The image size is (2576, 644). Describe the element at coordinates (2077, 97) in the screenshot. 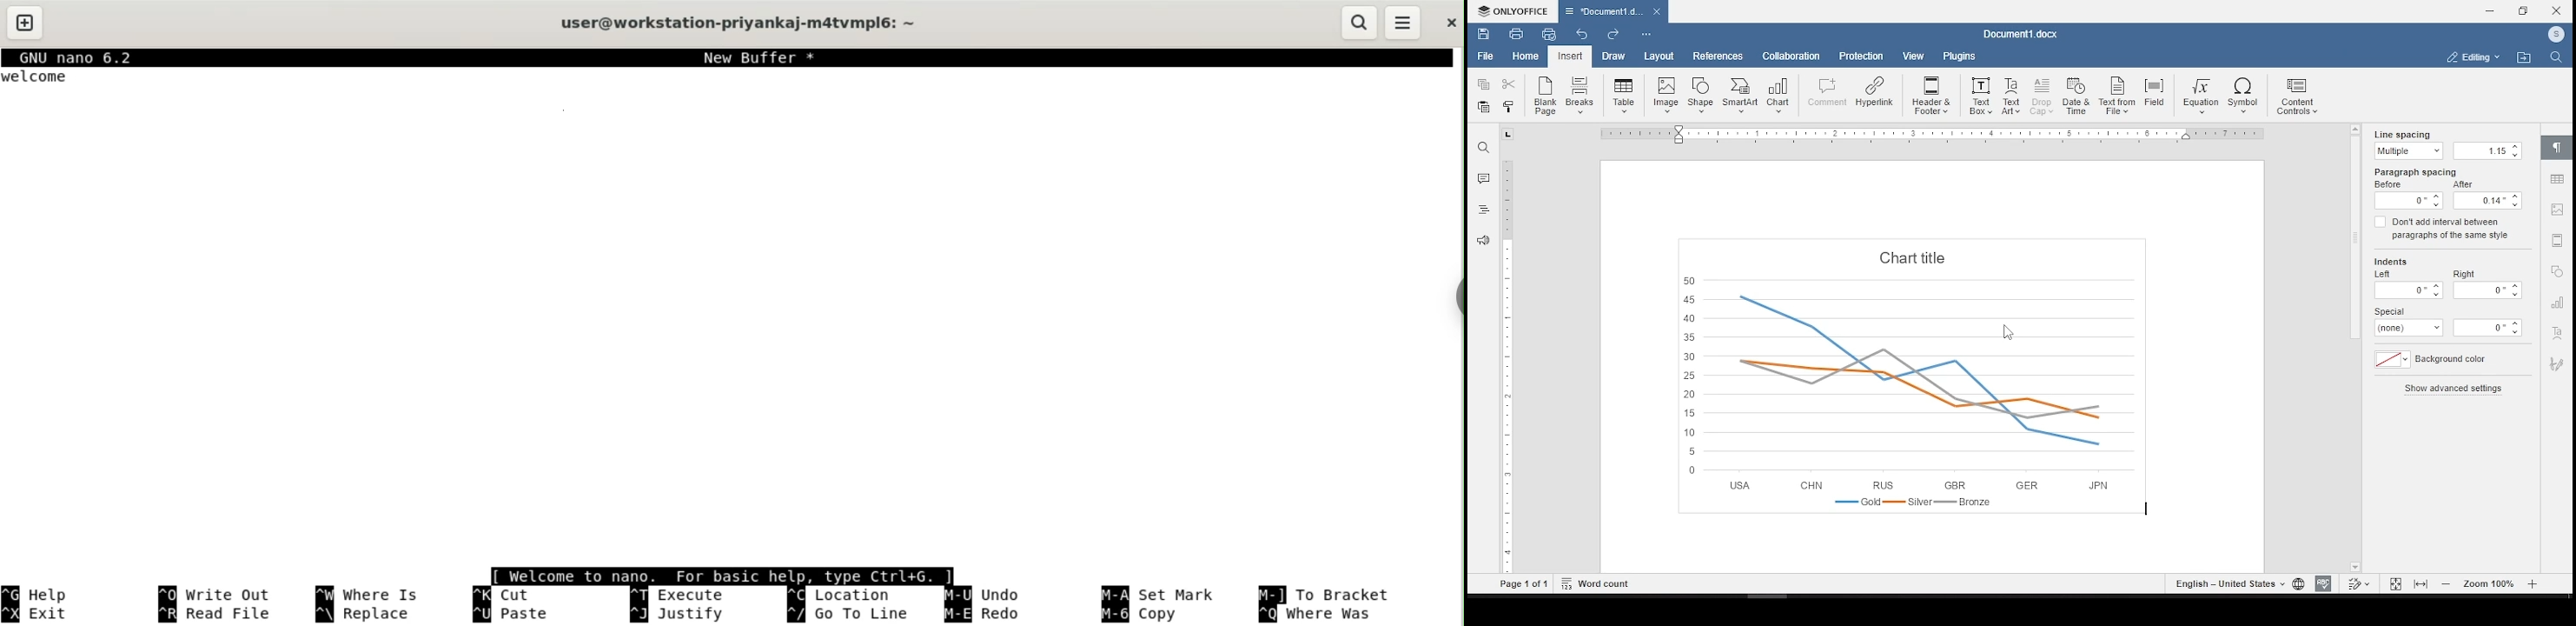

I see `date and time` at that location.